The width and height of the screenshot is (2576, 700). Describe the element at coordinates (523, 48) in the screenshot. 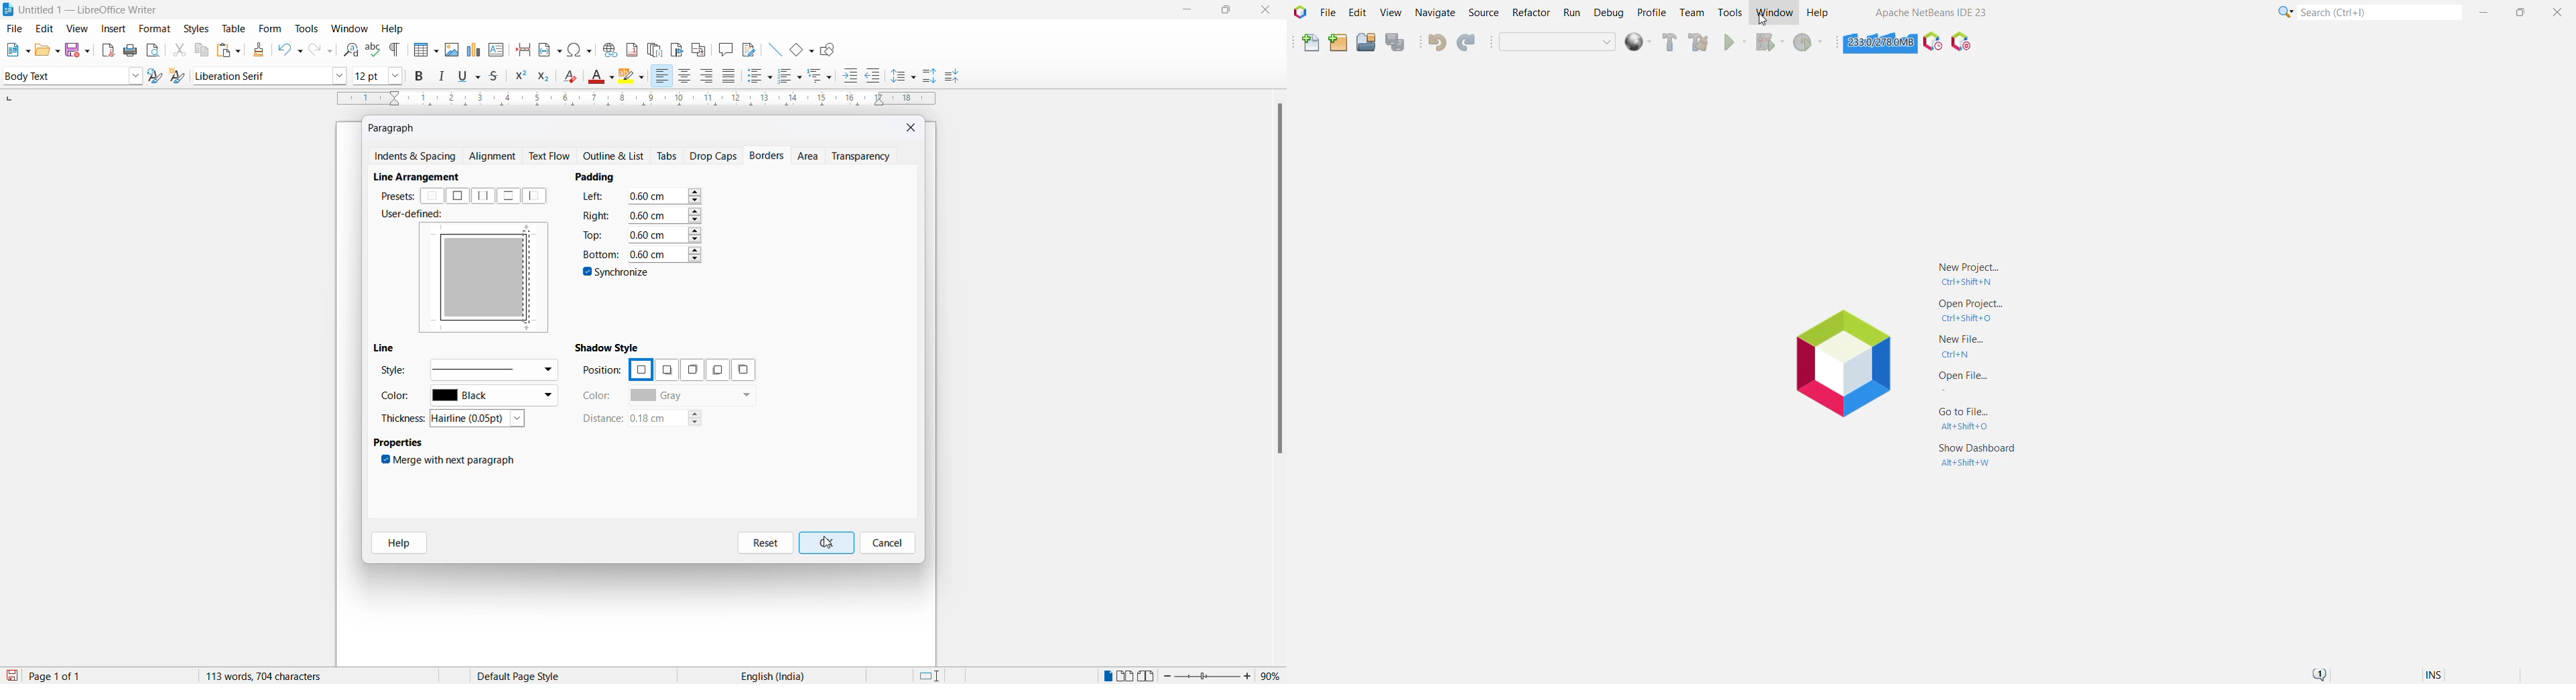

I see `page break` at that location.